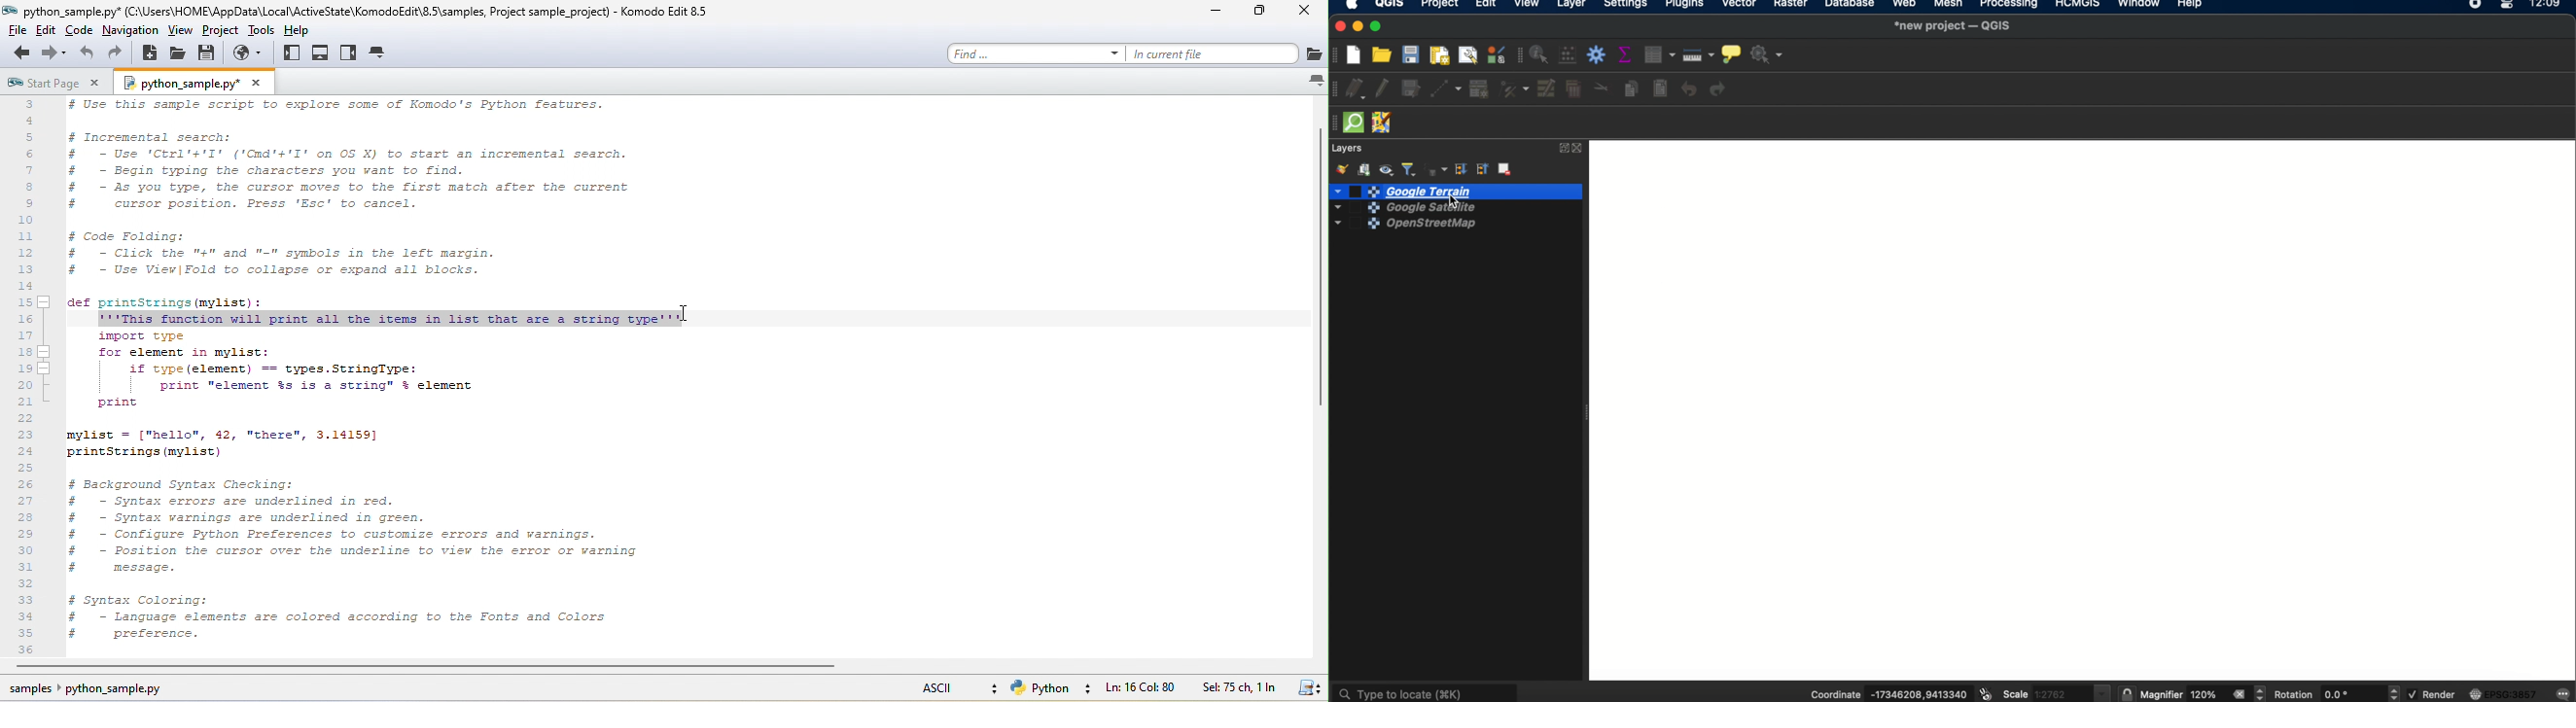 Image resolution: width=2576 pixels, height=728 pixels. What do you see at coordinates (1378, 27) in the screenshot?
I see `maximize` at bounding box center [1378, 27].